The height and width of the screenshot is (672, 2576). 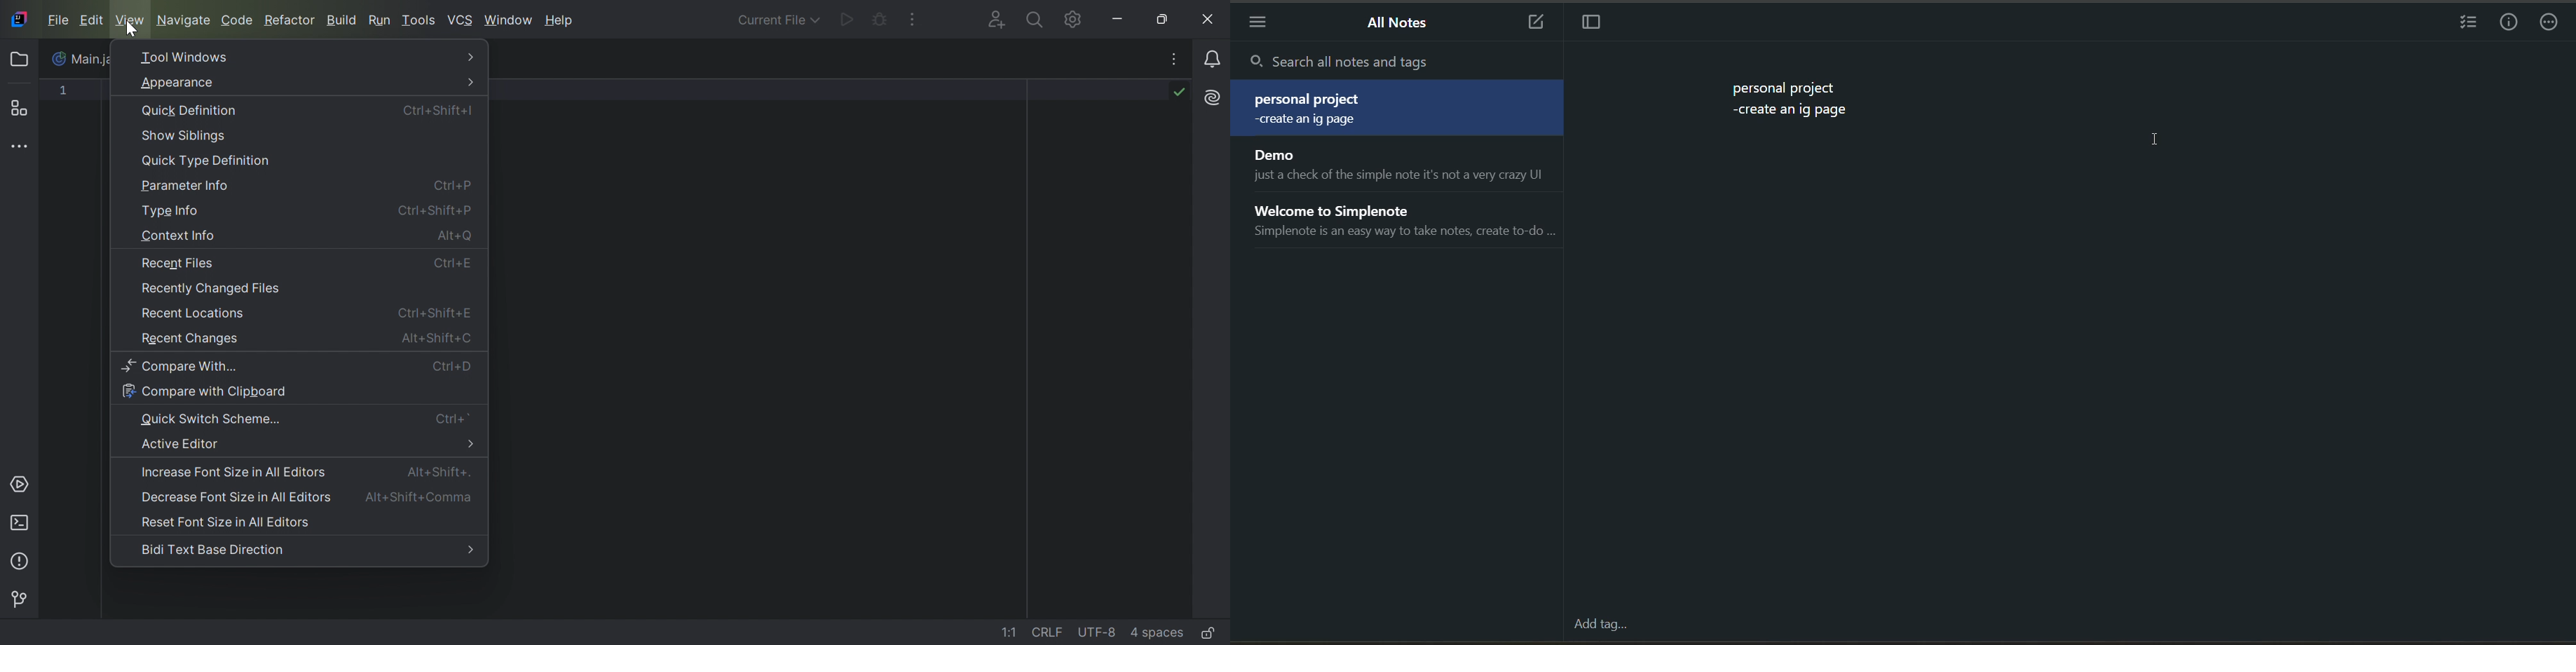 What do you see at coordinates (1402, 109) in the screenshot?
I see `note 1` at bounding box center [1402, 109].